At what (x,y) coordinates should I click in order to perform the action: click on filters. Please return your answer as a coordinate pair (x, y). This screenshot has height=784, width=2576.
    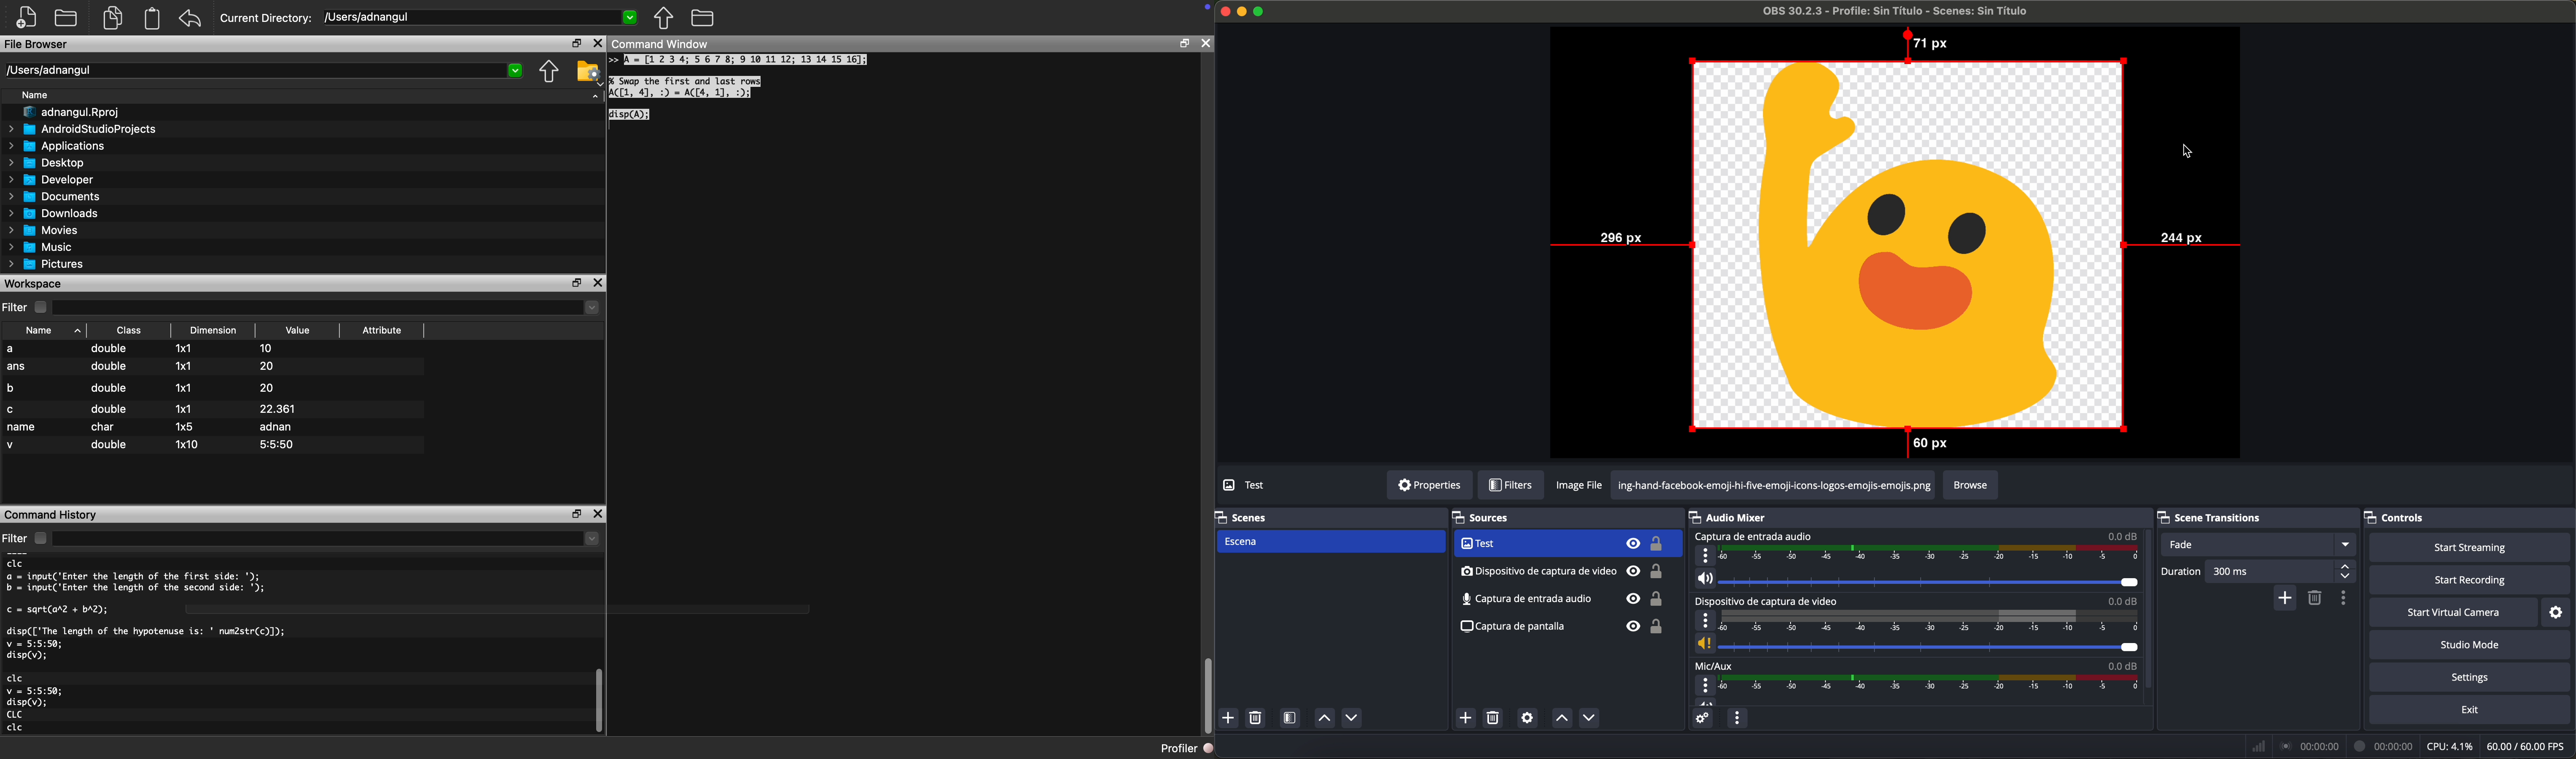
    Looking at the image, I should click on (1511, 486).